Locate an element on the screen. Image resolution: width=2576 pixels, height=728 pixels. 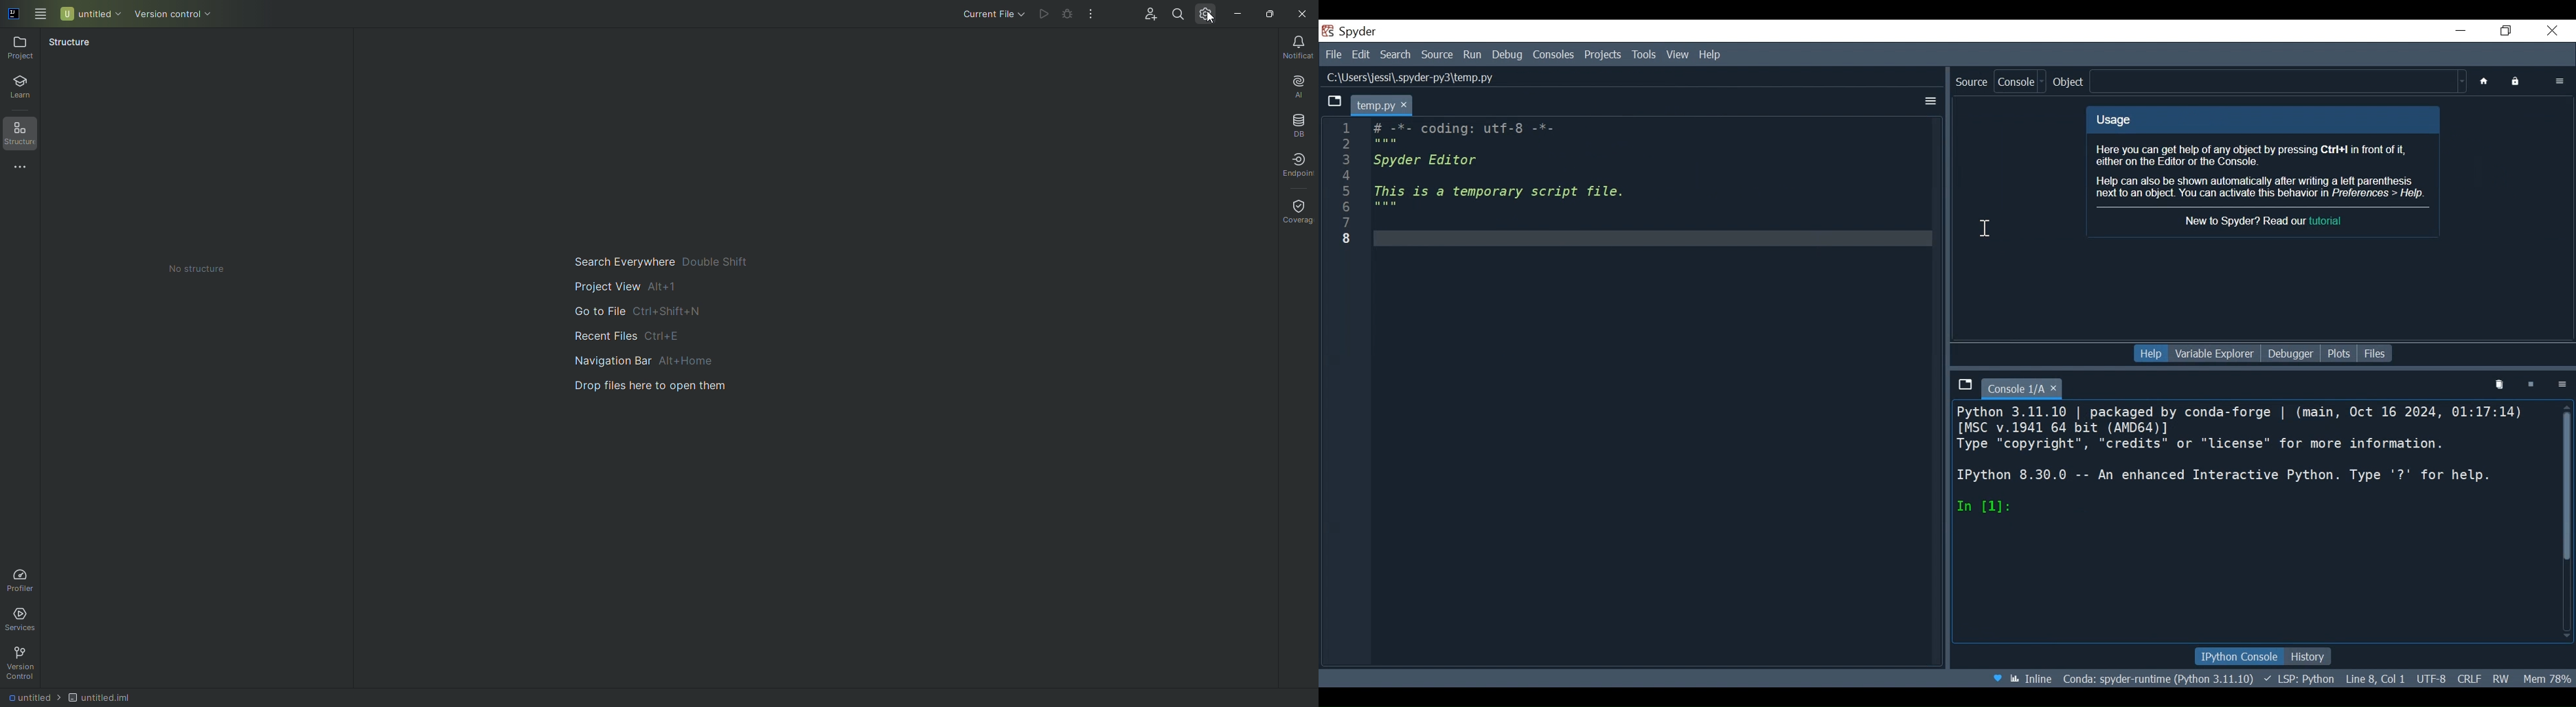
Close is located at coordinates (2551, 31).